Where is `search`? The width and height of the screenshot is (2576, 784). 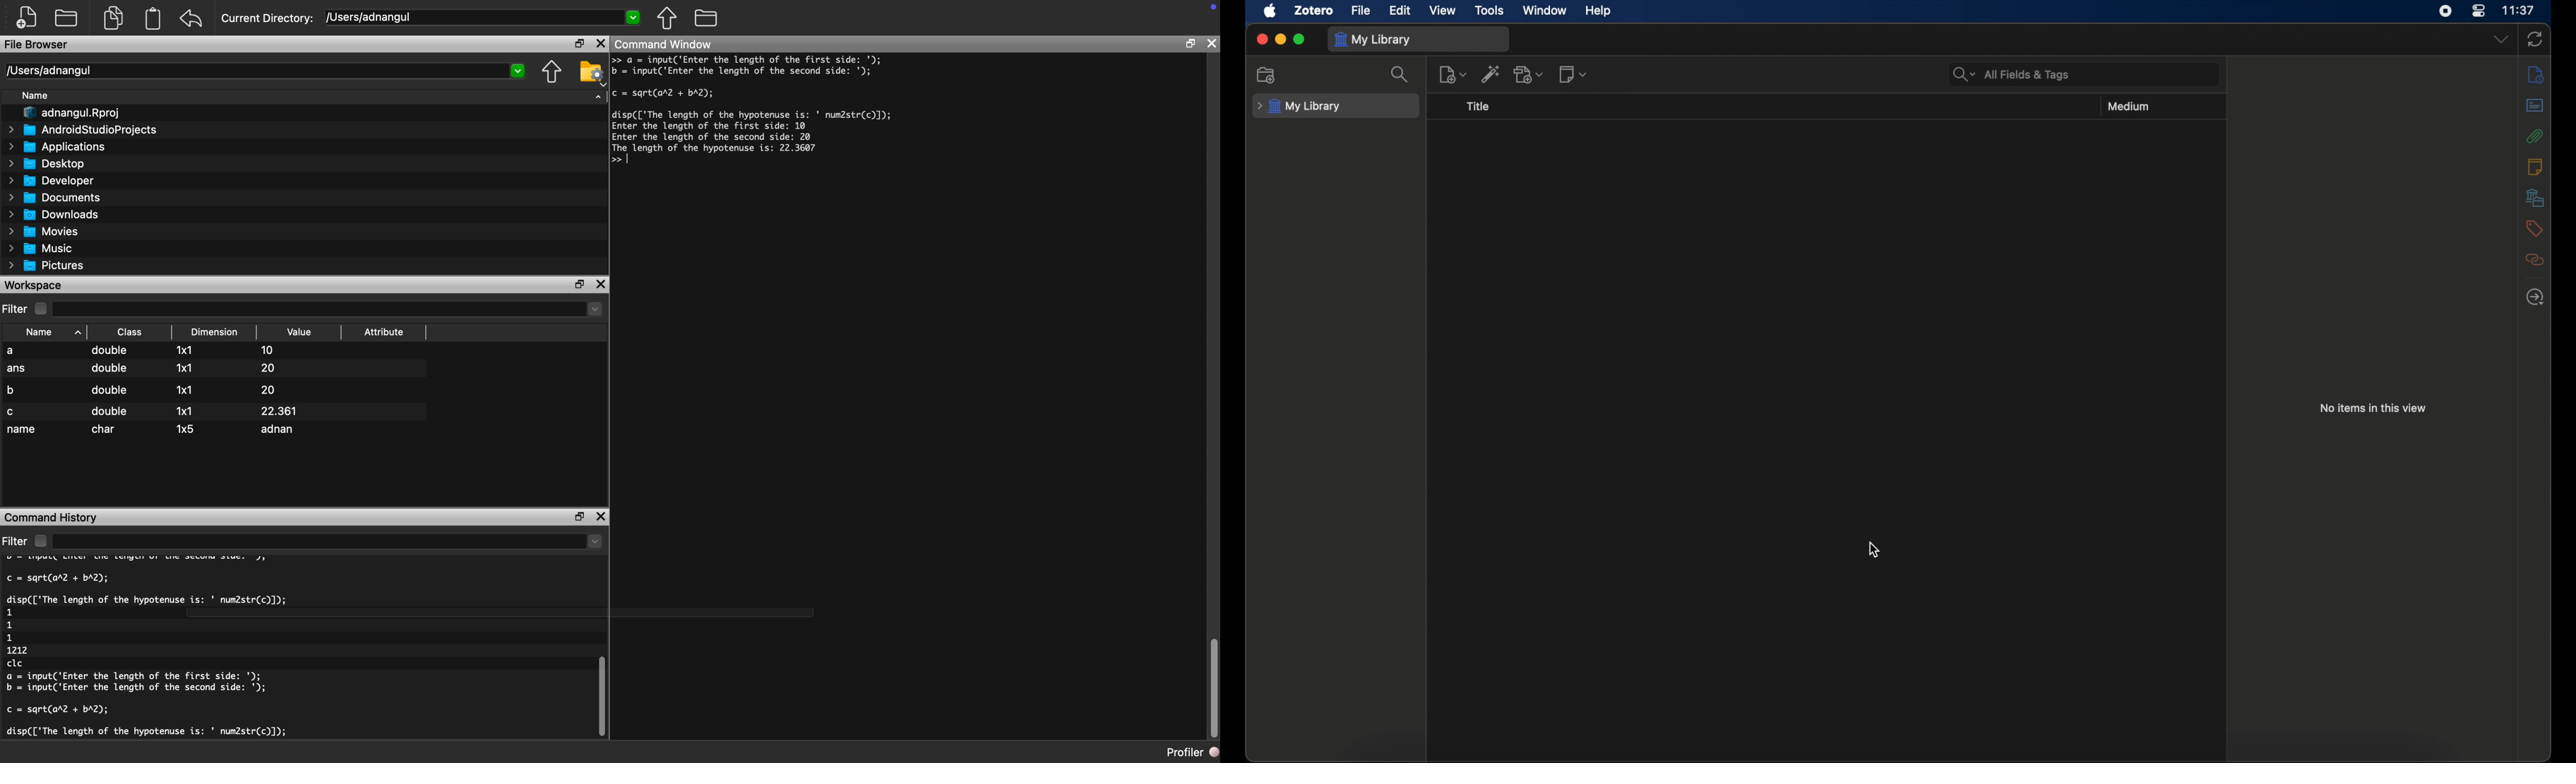 search is located at coordinates (1402, 75).